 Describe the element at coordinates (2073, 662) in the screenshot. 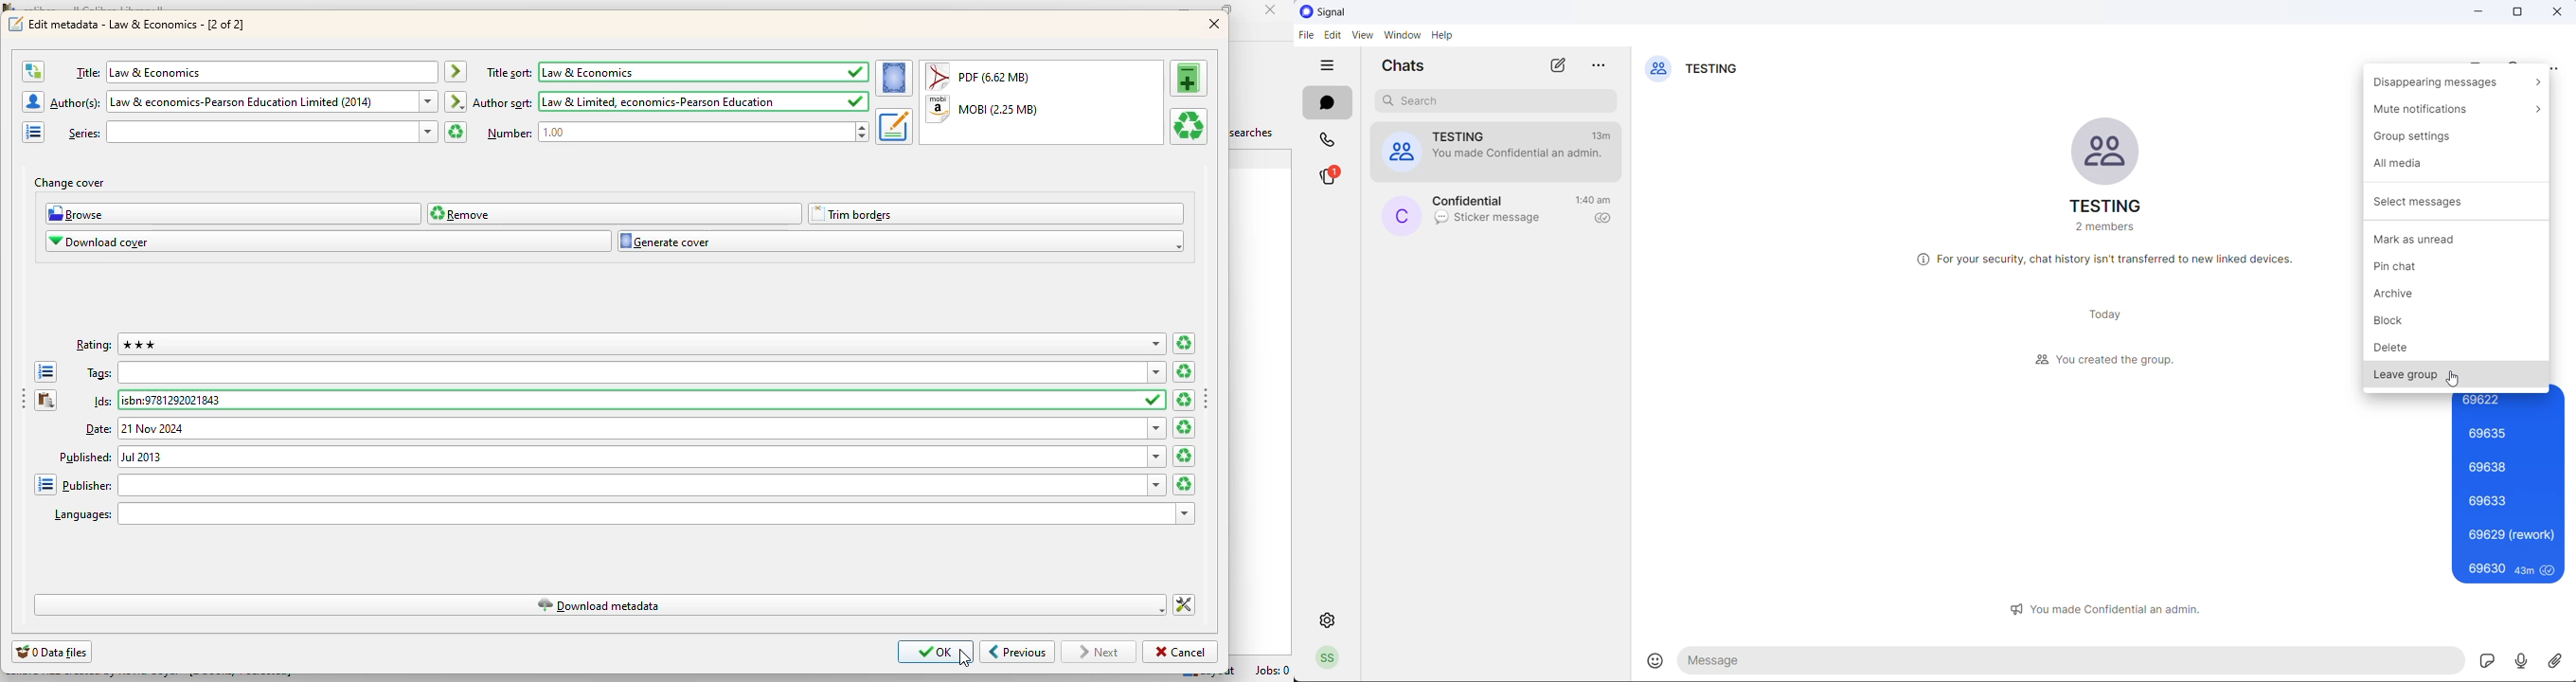

I see `message text area` at that location.